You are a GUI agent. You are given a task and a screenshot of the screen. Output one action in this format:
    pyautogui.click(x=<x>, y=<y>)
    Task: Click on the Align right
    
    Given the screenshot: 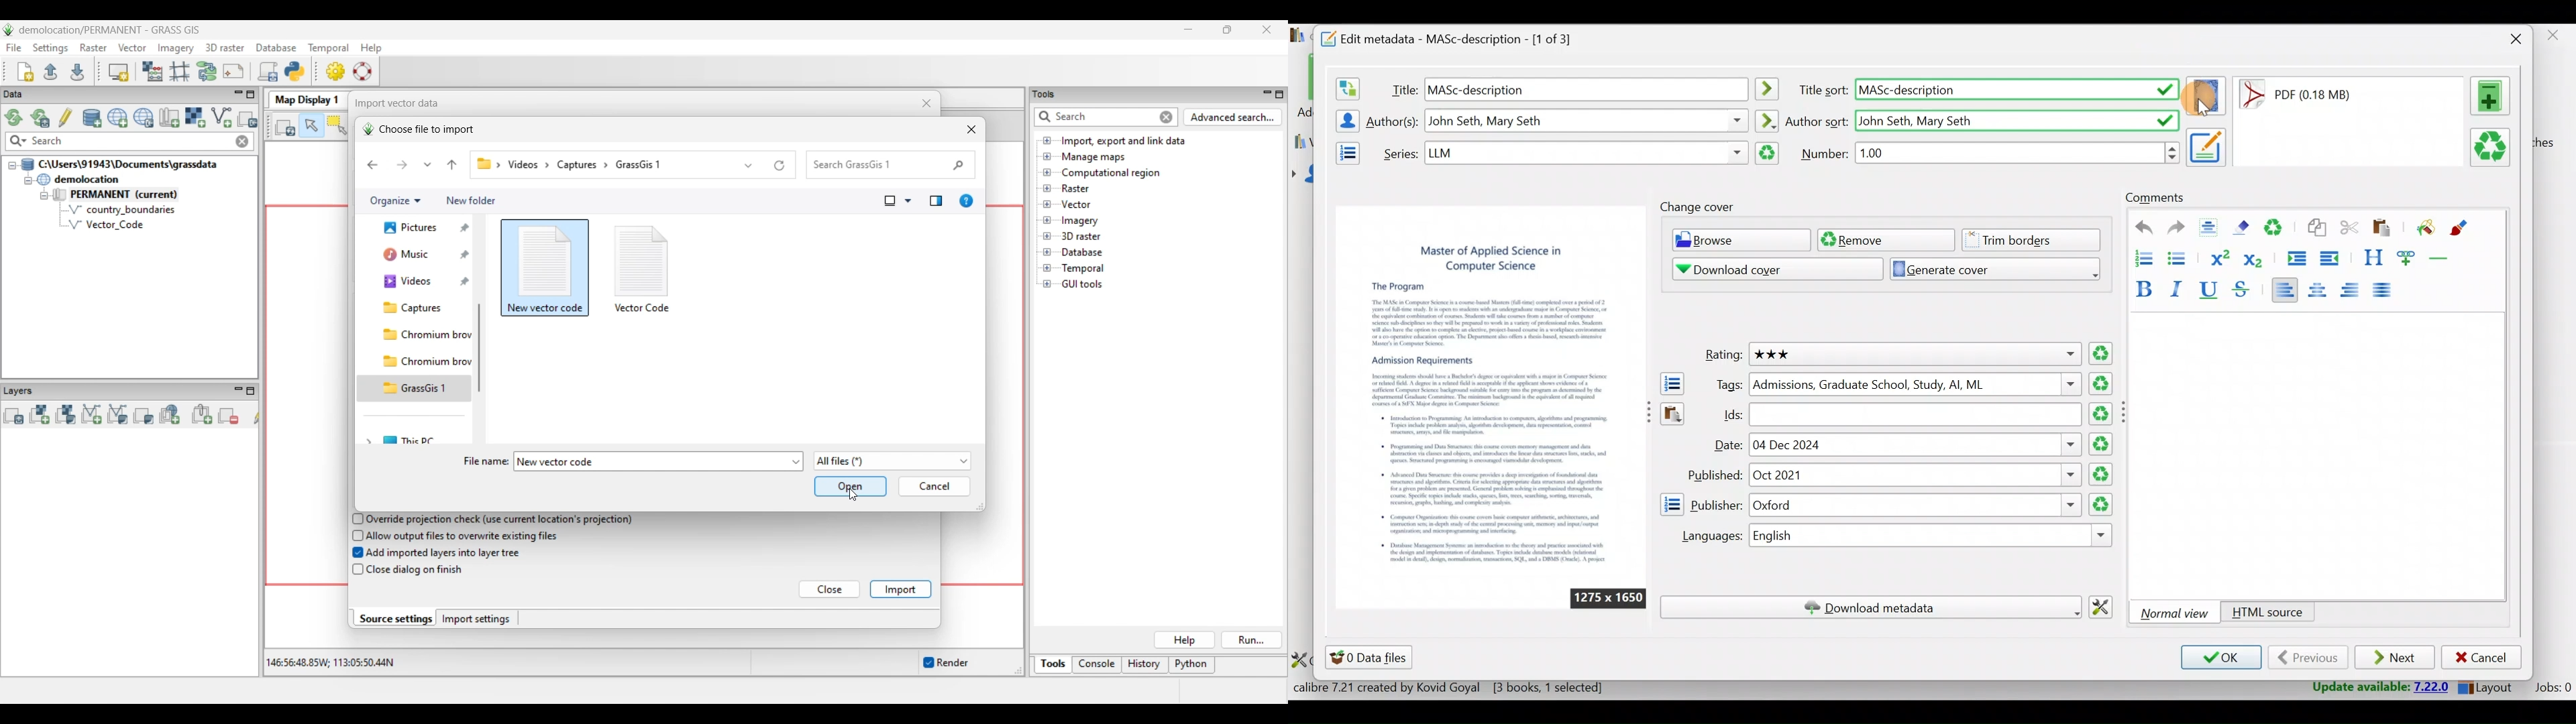 What is the action you would take?
    pyautogui.click(x=2354, y=290)
    